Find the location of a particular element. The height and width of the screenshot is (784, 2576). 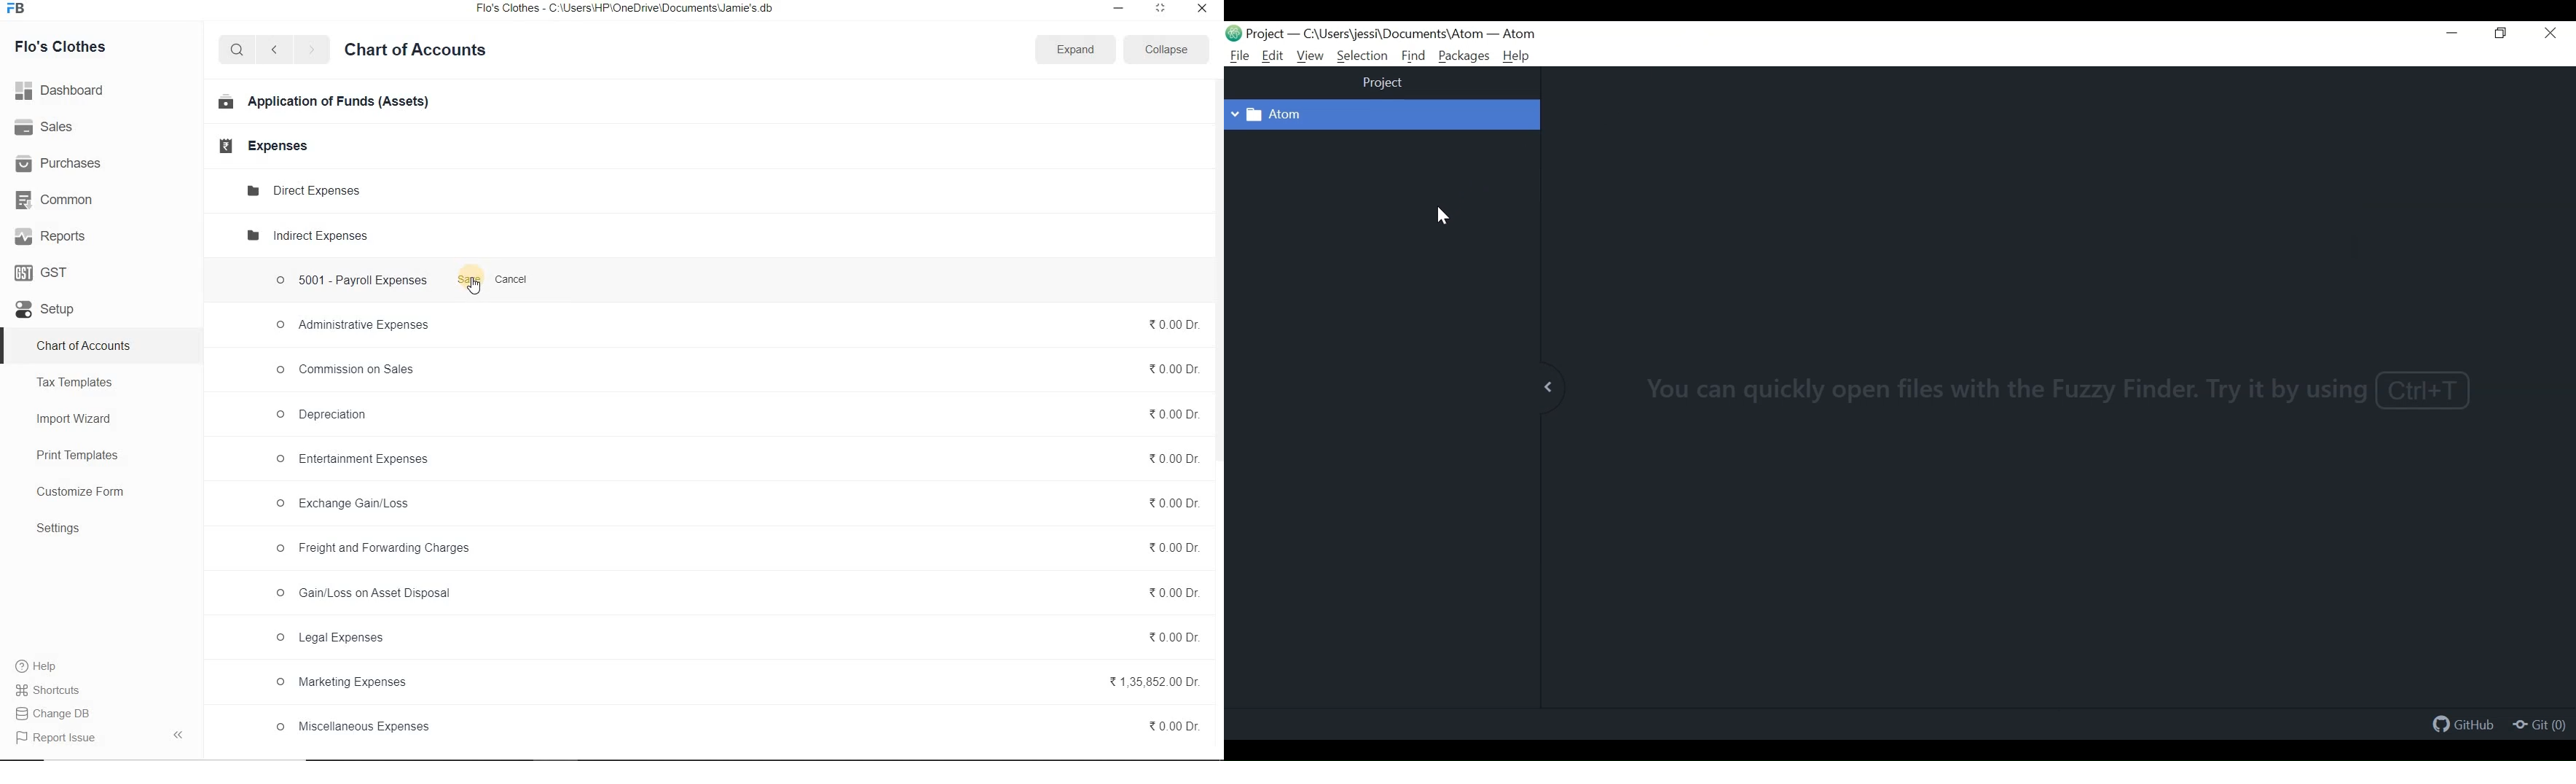

Customize Form is located at coordinates (81, 492).